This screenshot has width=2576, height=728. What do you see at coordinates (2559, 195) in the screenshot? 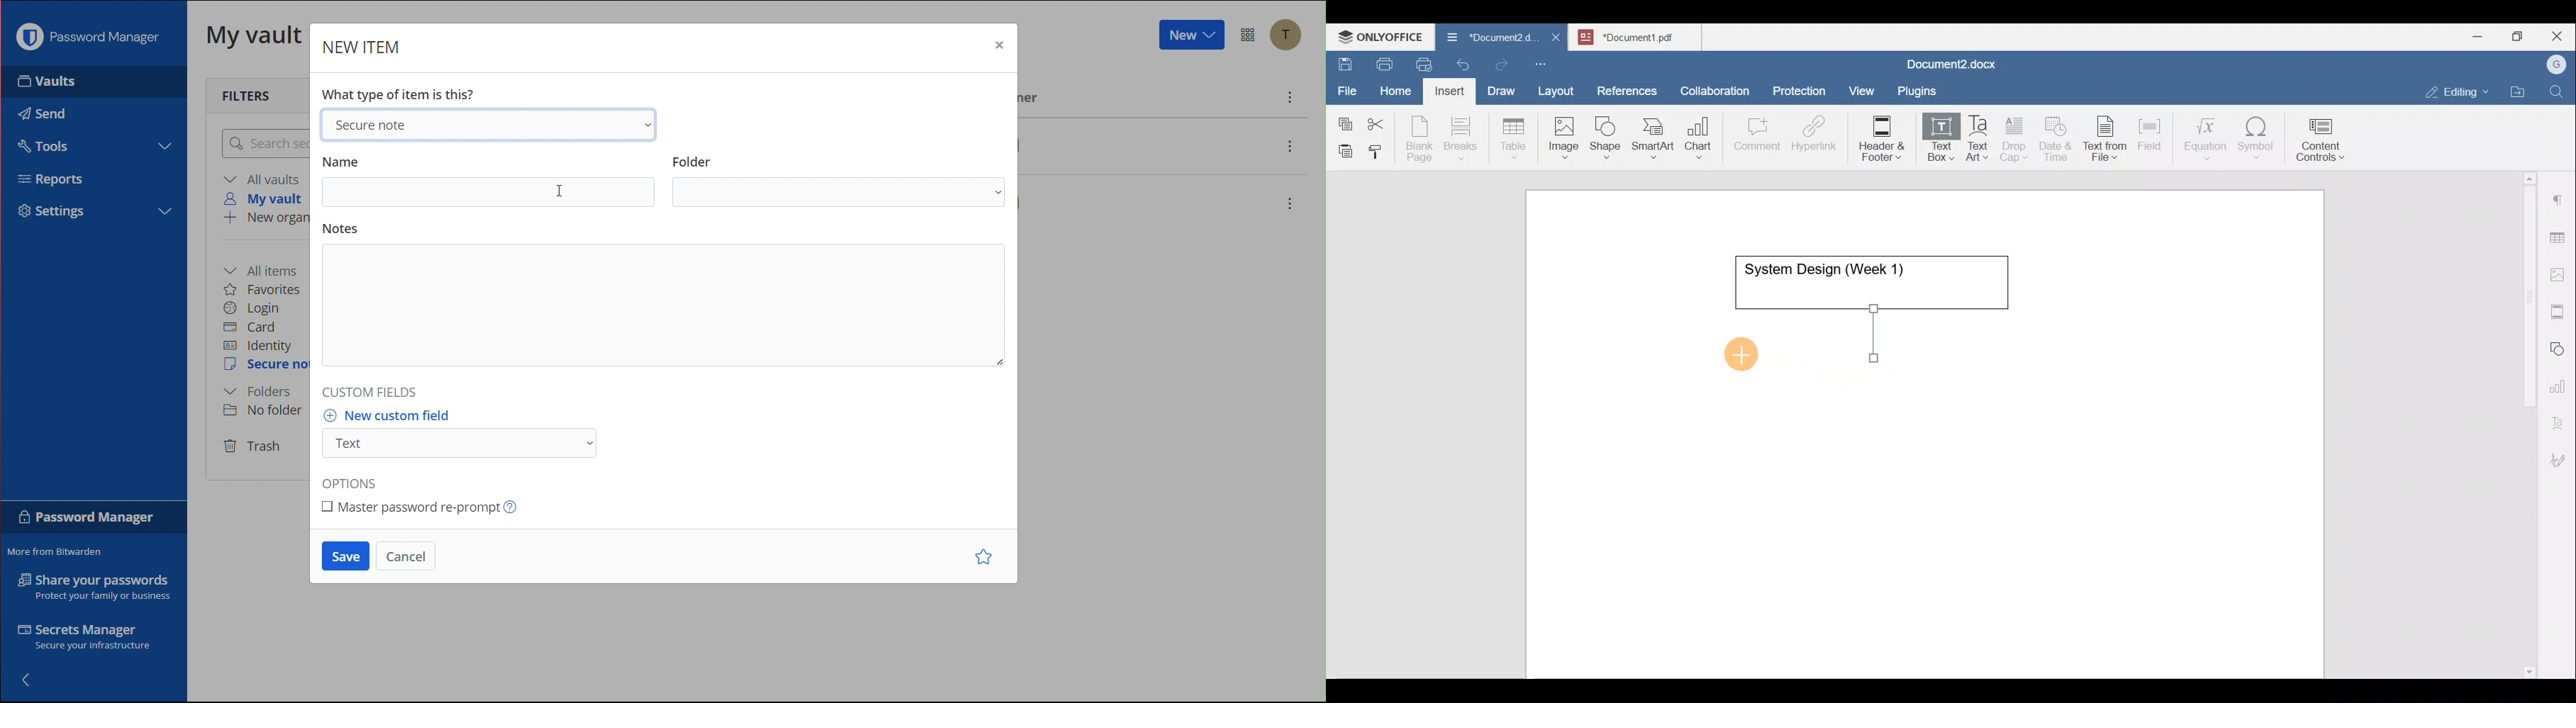
I see `Paragraph settings` at bounding box center [2559, 195].